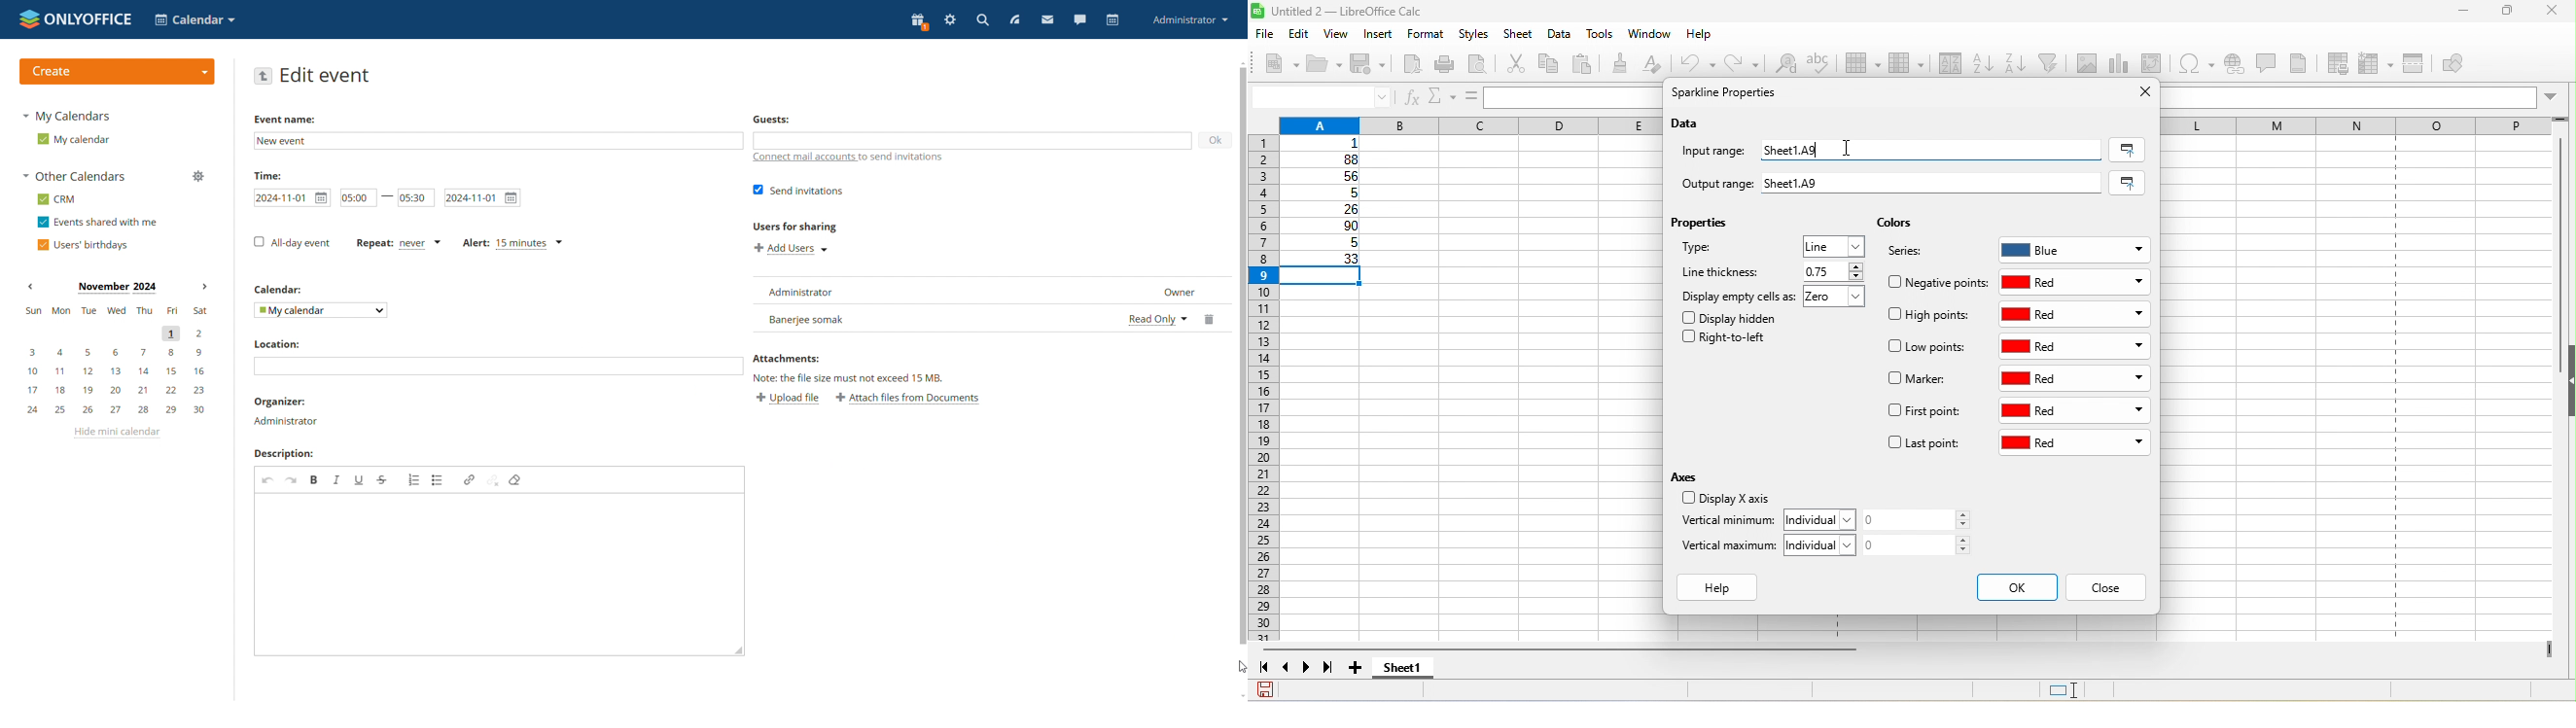  What do you see at coordinates (2378, 63) in the screenshot?
I see `freeze rows and column` at bounding box center [2378, 63].